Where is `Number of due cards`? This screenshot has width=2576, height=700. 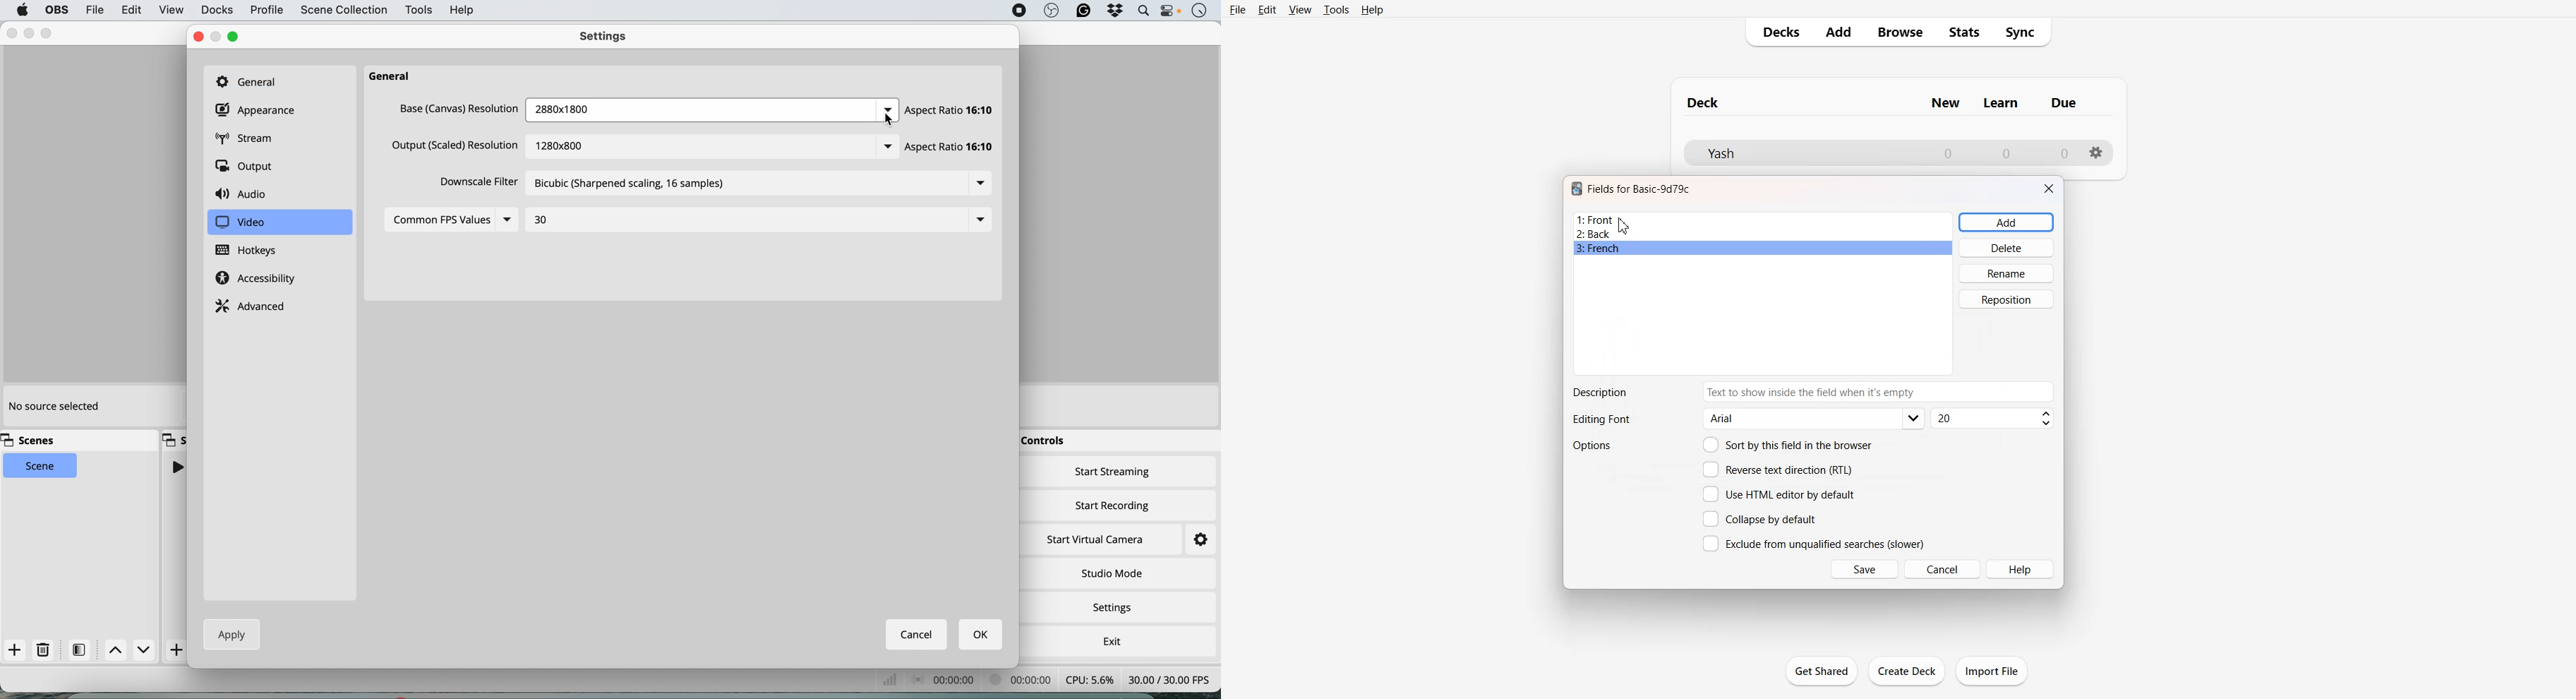 Number of due cards is located at coordinates (2065, 153).